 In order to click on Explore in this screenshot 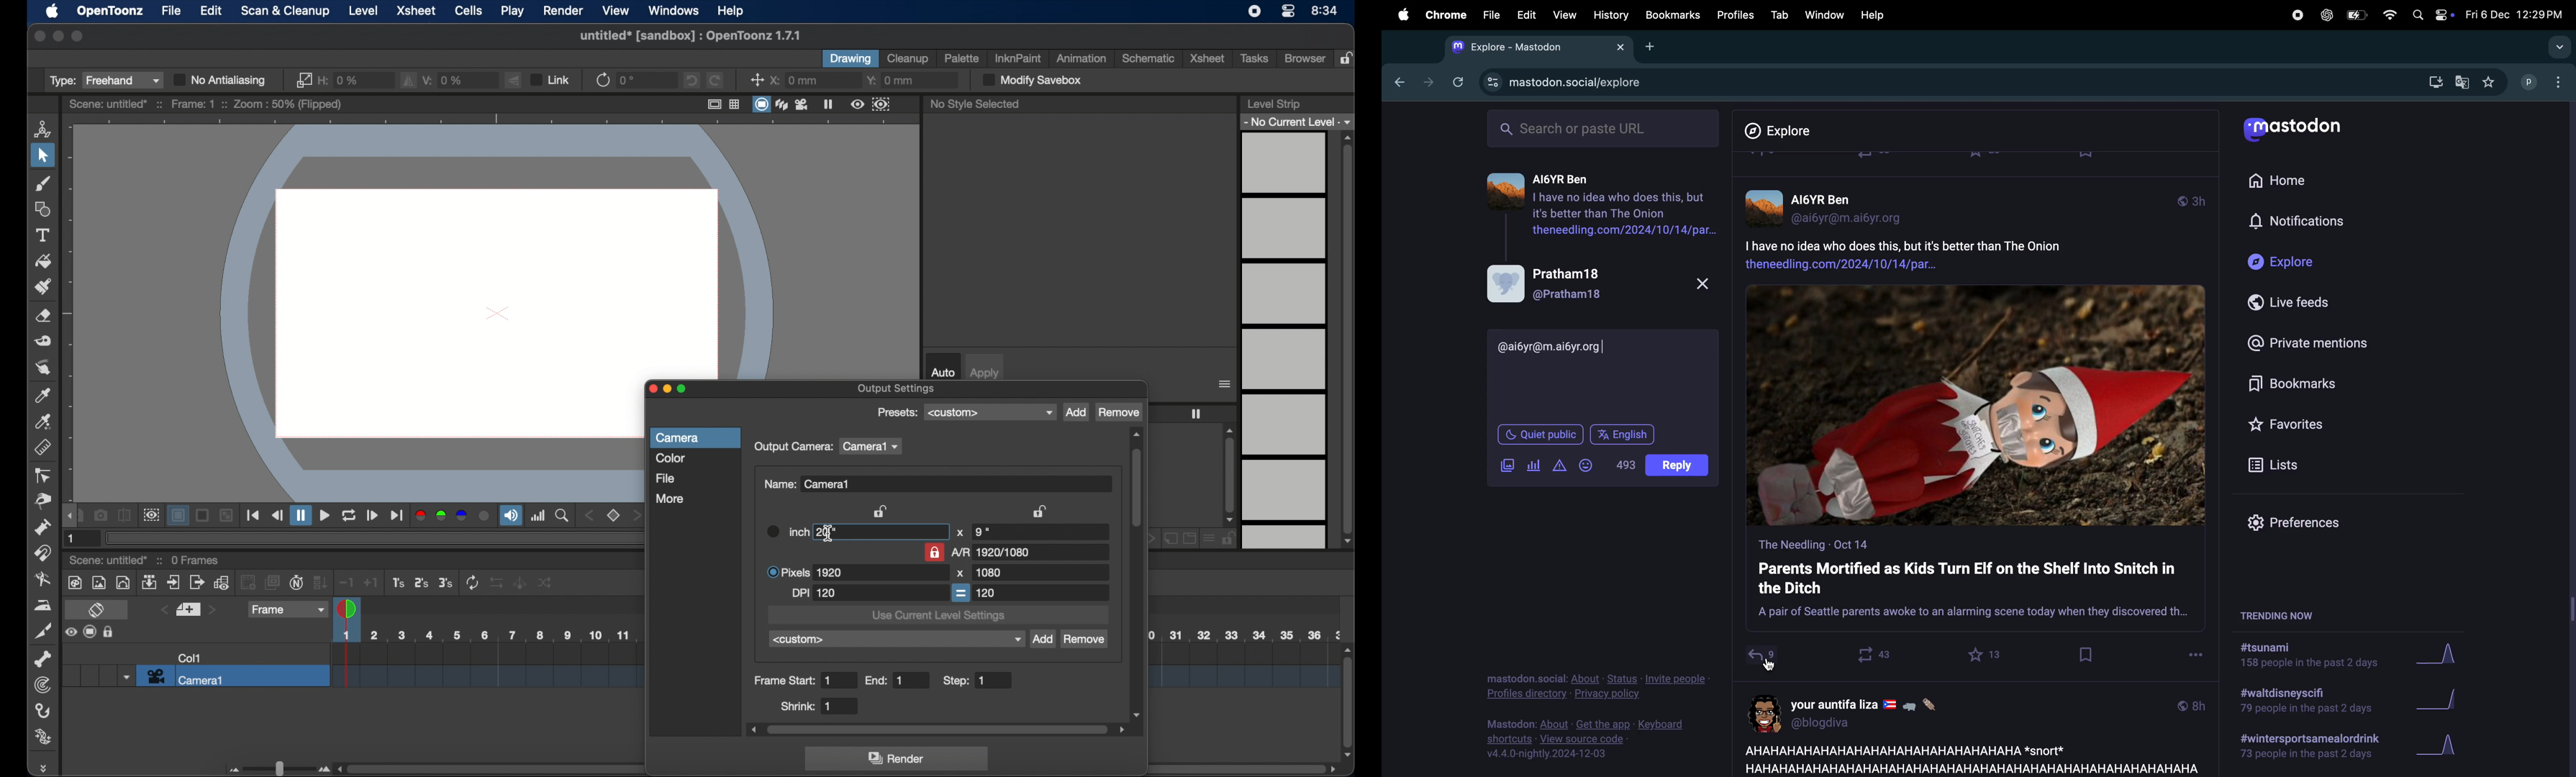, I will do `click(1786, 131)`.